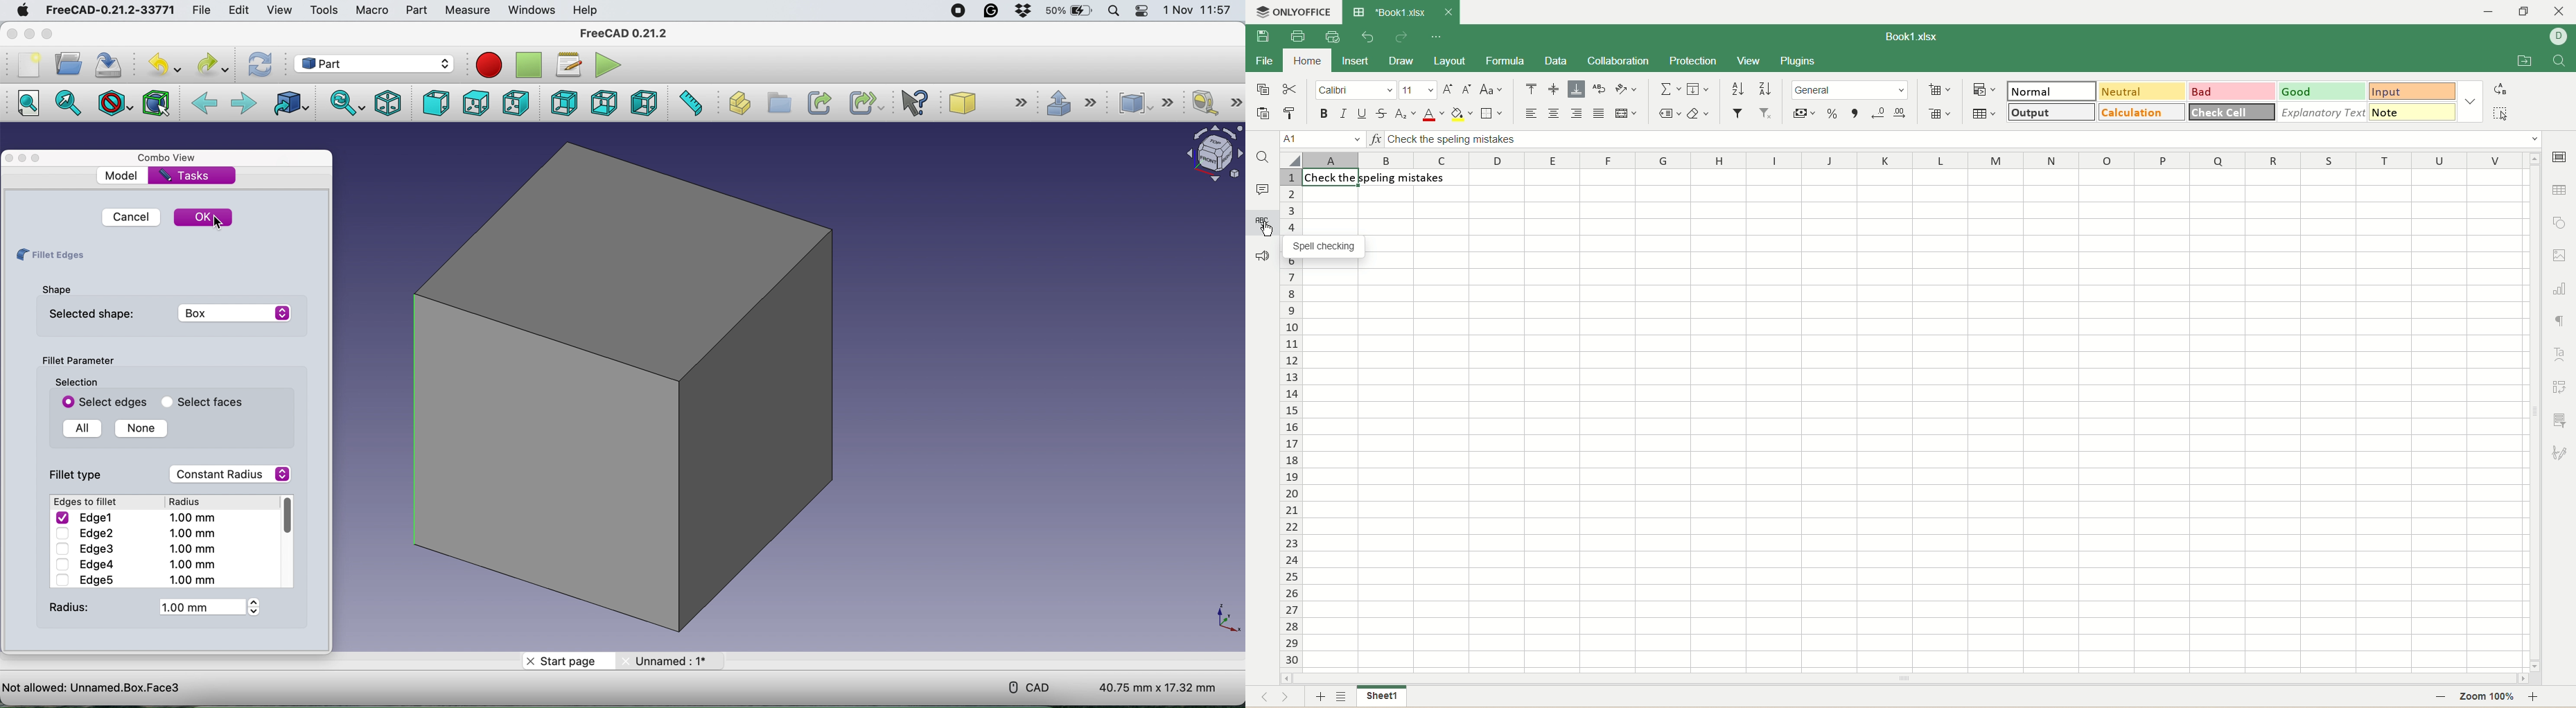  What do you see at coordinates (1268, 231) in the screenshot?
I see `cursor` at bounding box center [1268, 231].